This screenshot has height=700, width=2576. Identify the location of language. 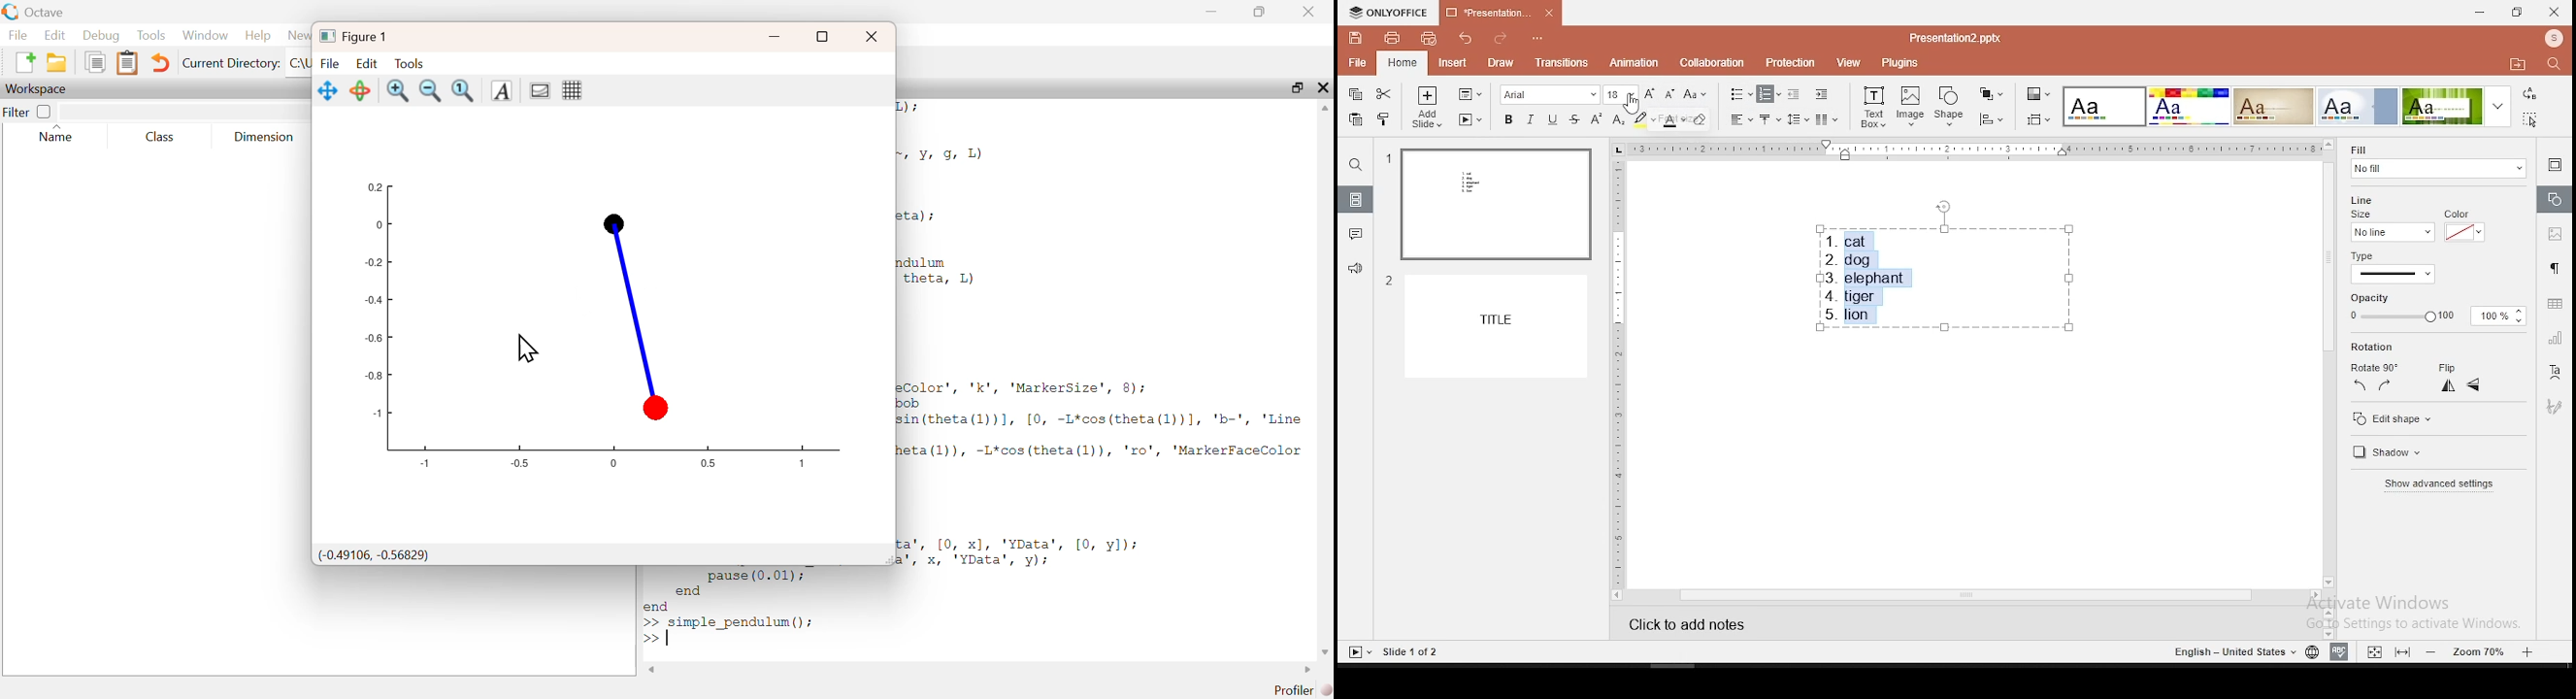
(2308, 651).